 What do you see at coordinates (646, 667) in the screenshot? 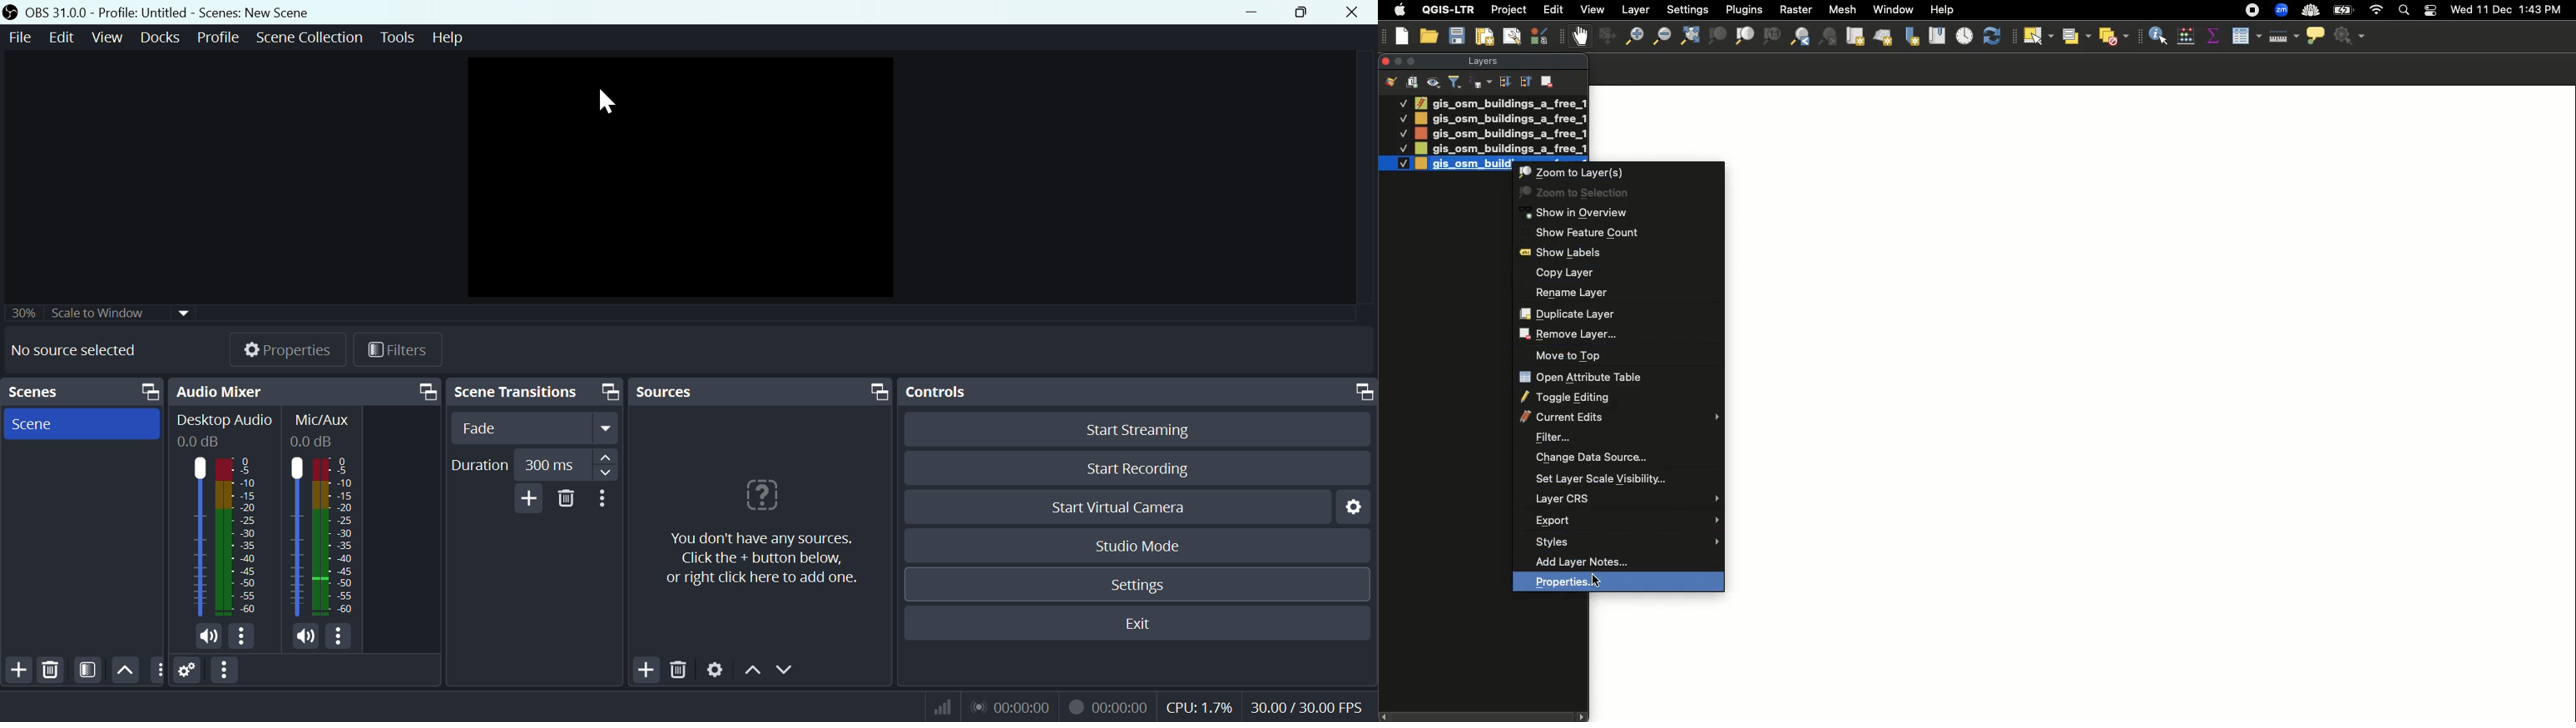
I see `Add` at bounding box center [646, 667].